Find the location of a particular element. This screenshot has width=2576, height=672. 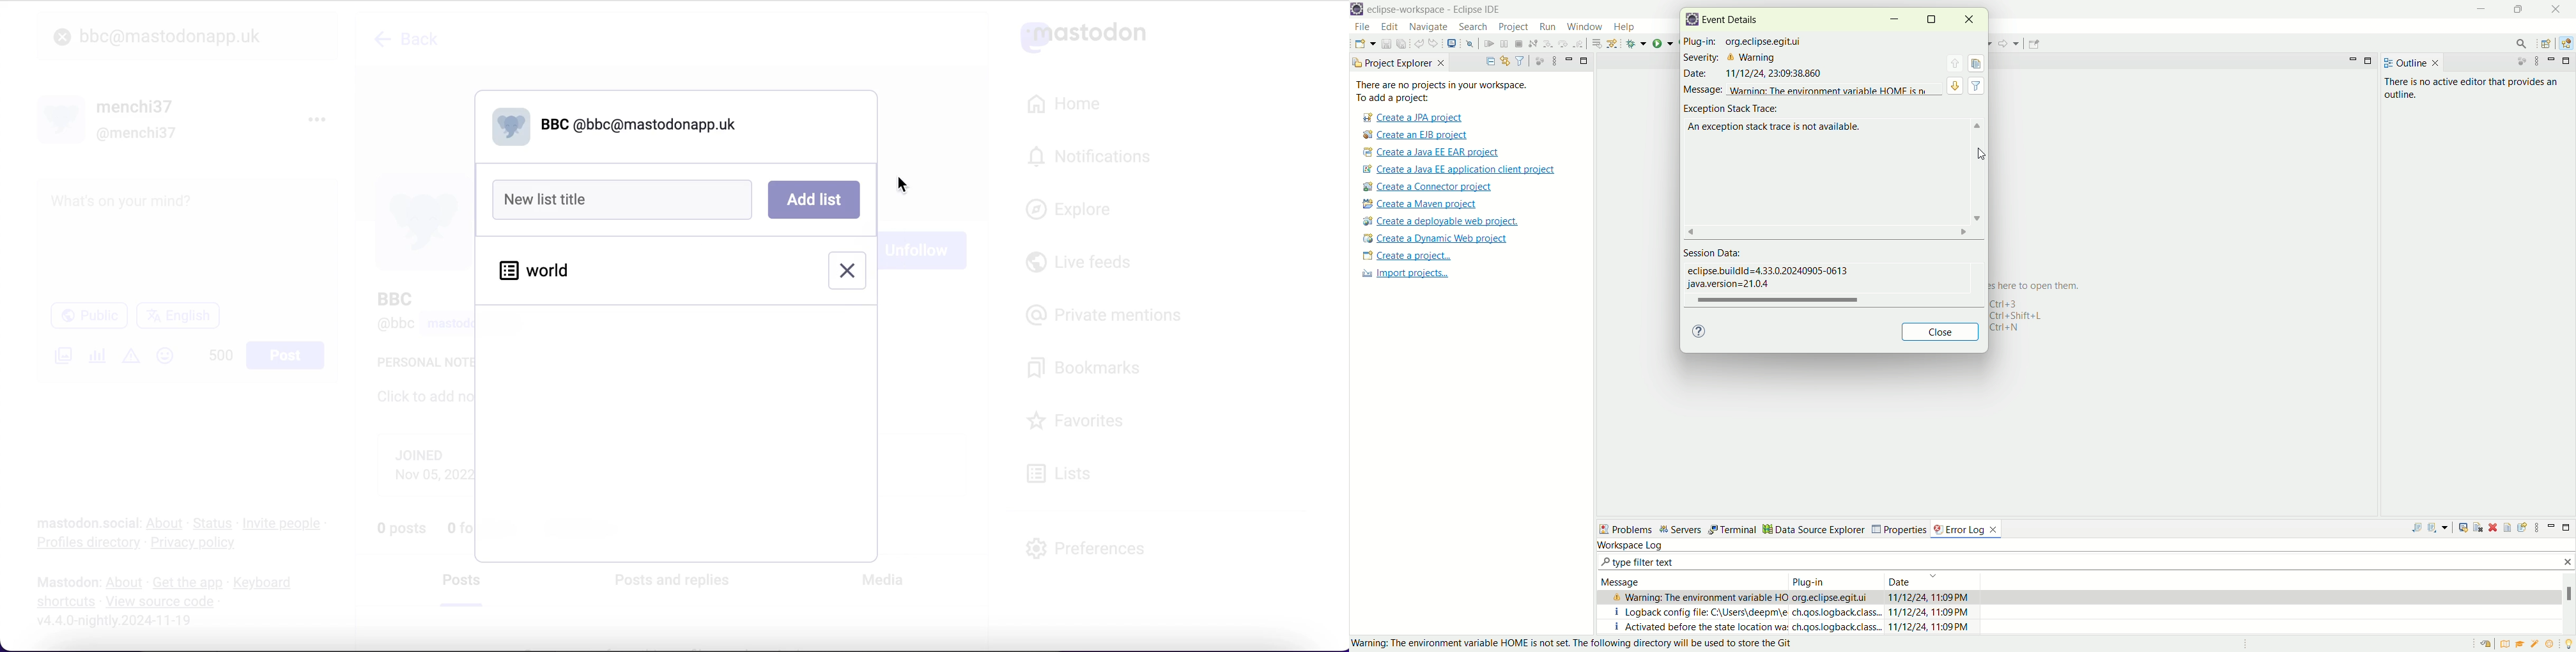

message warning: The enviornment variable HOME is is located at coordinates (1814, 89).